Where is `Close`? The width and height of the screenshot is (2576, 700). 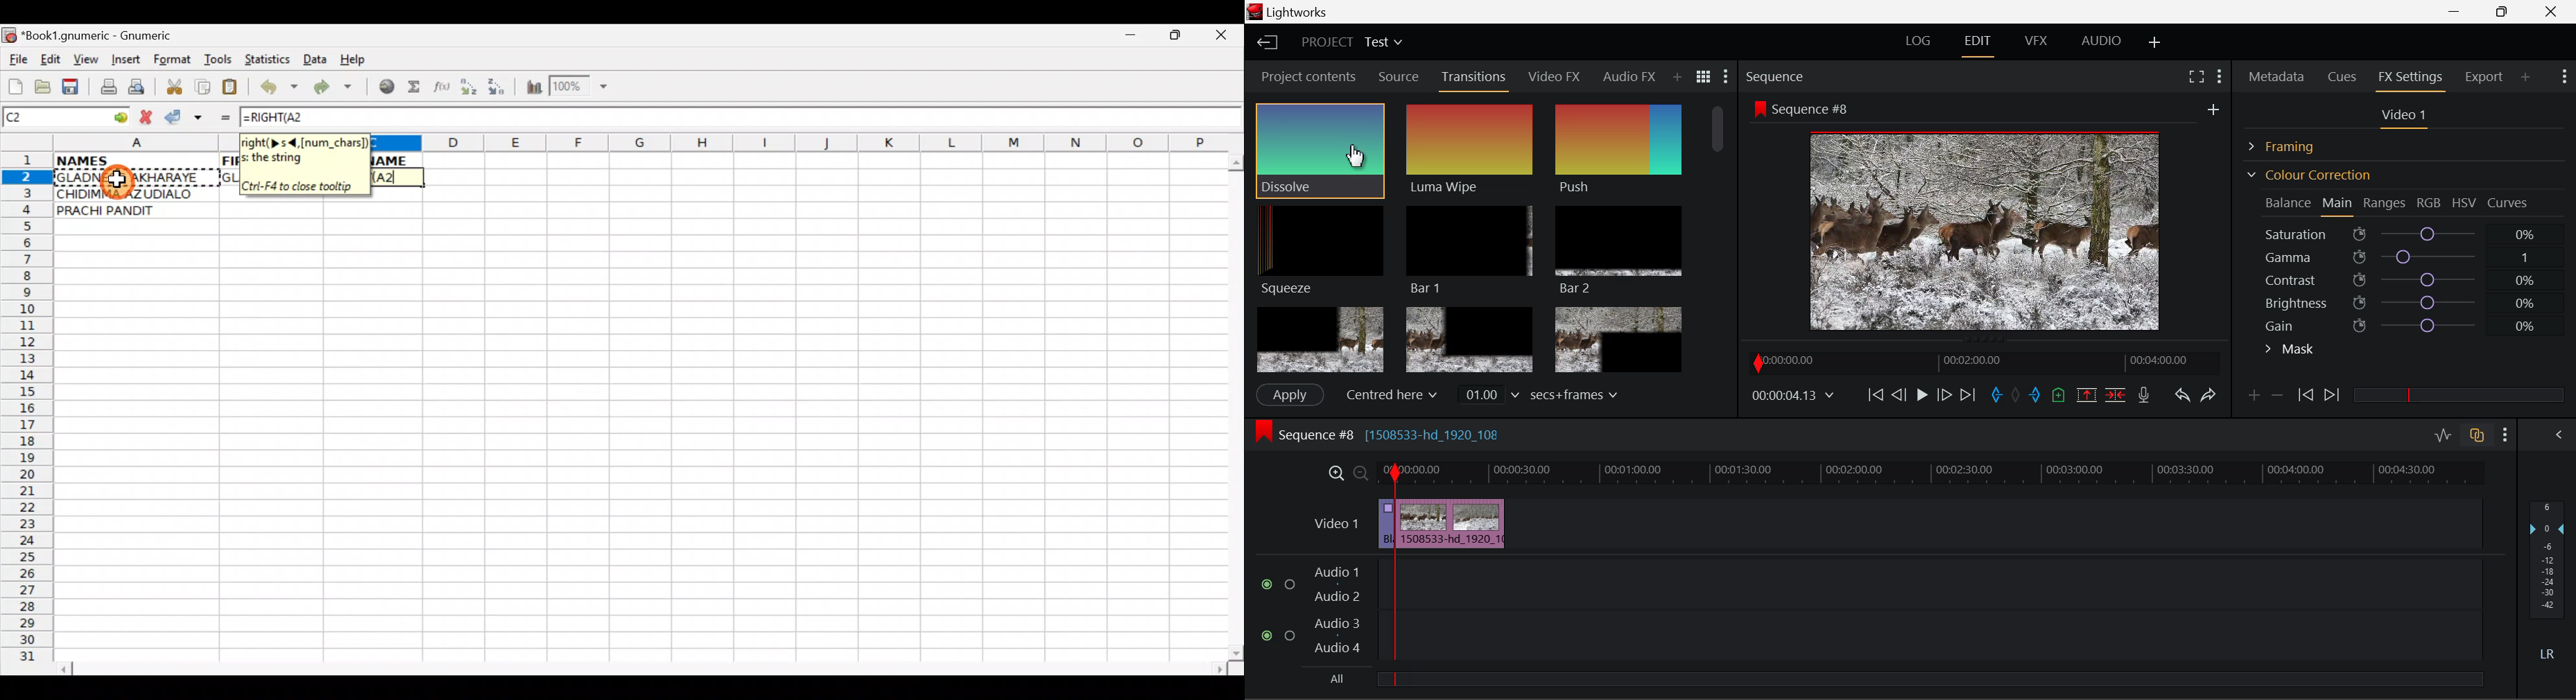 Close is located at coordinates (1225, 38).